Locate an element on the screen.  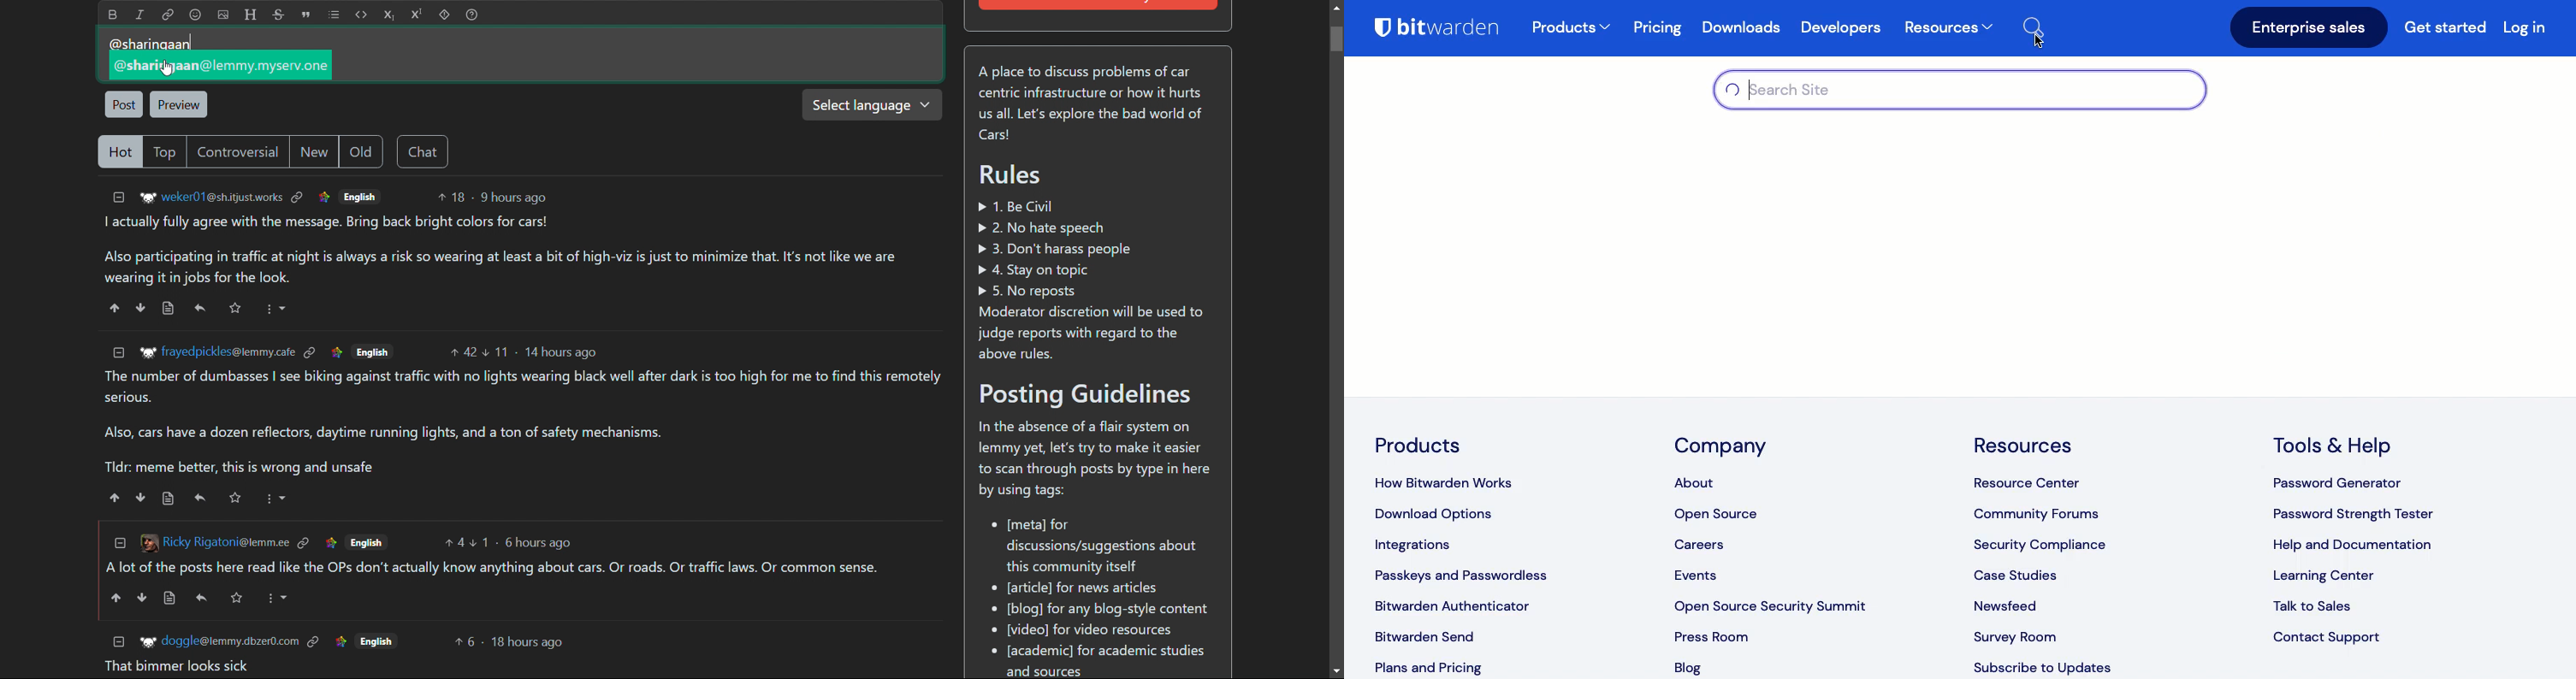
Cursor is located at coordinates (2035, 41).